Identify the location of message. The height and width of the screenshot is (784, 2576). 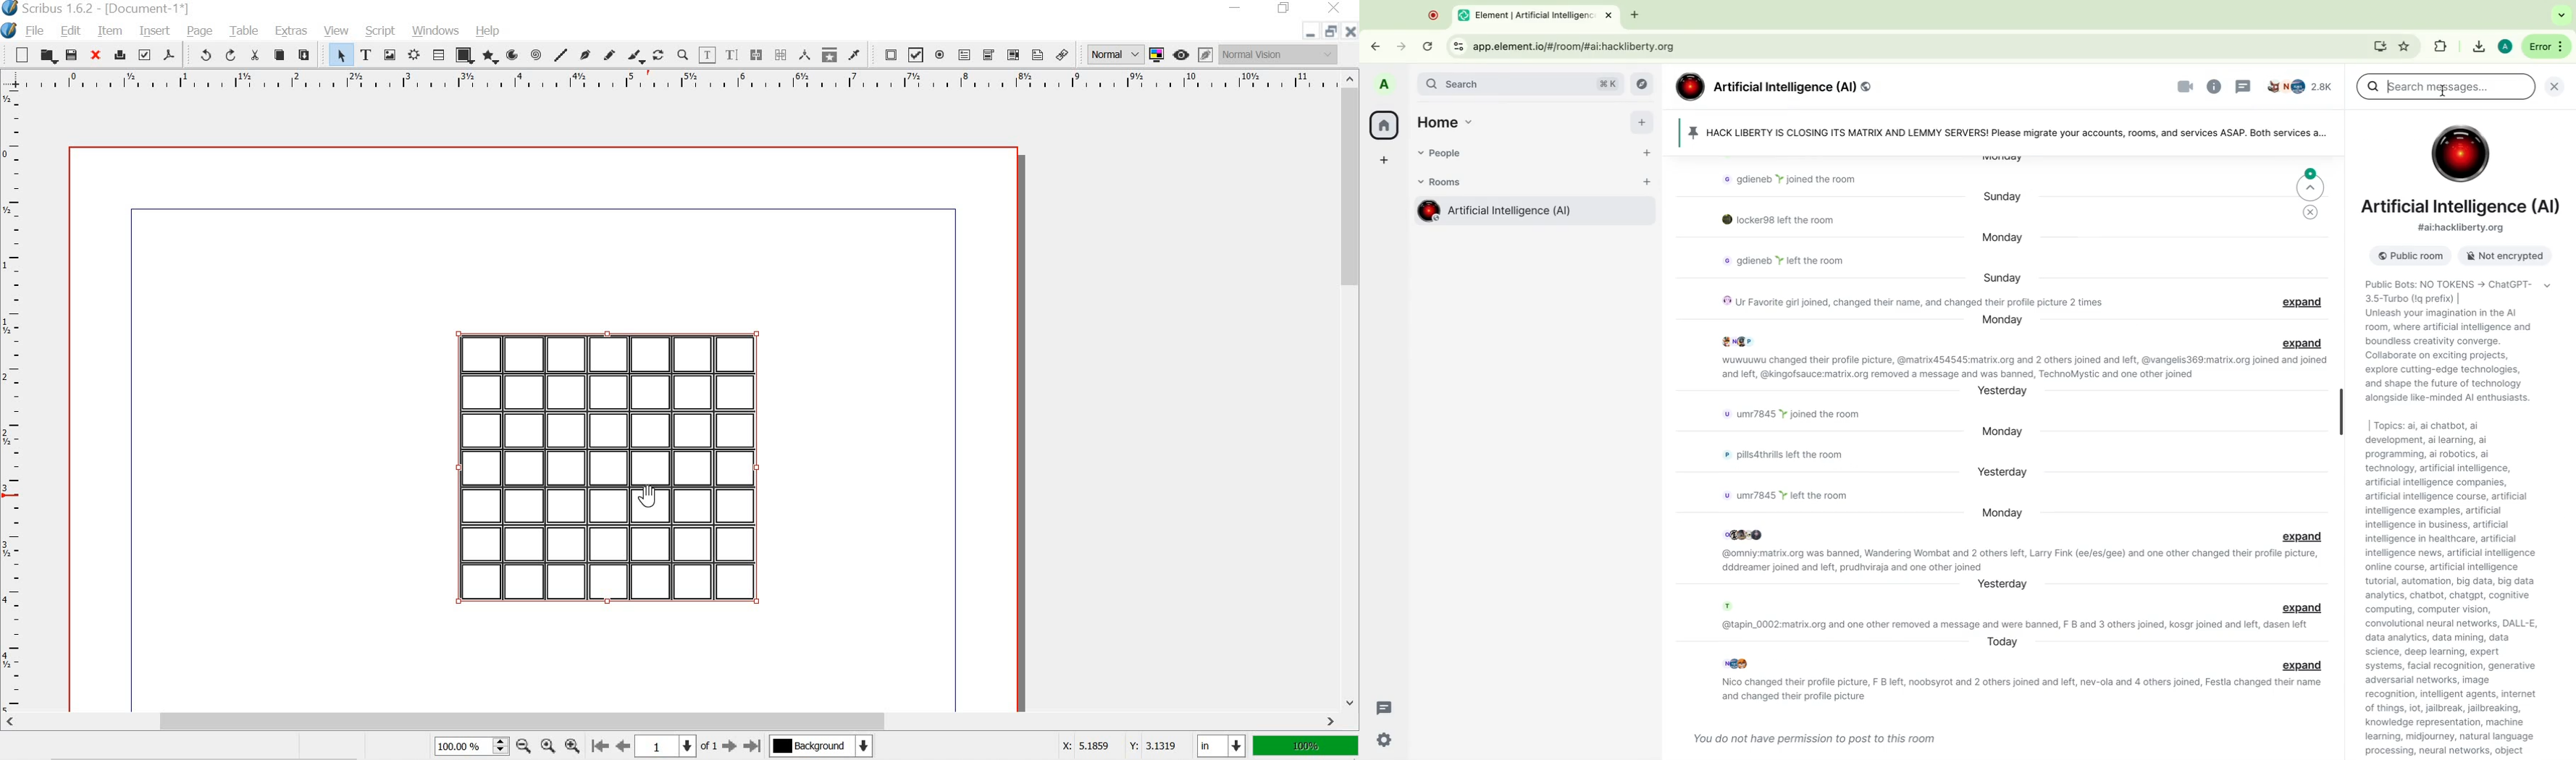
(1798, 221).